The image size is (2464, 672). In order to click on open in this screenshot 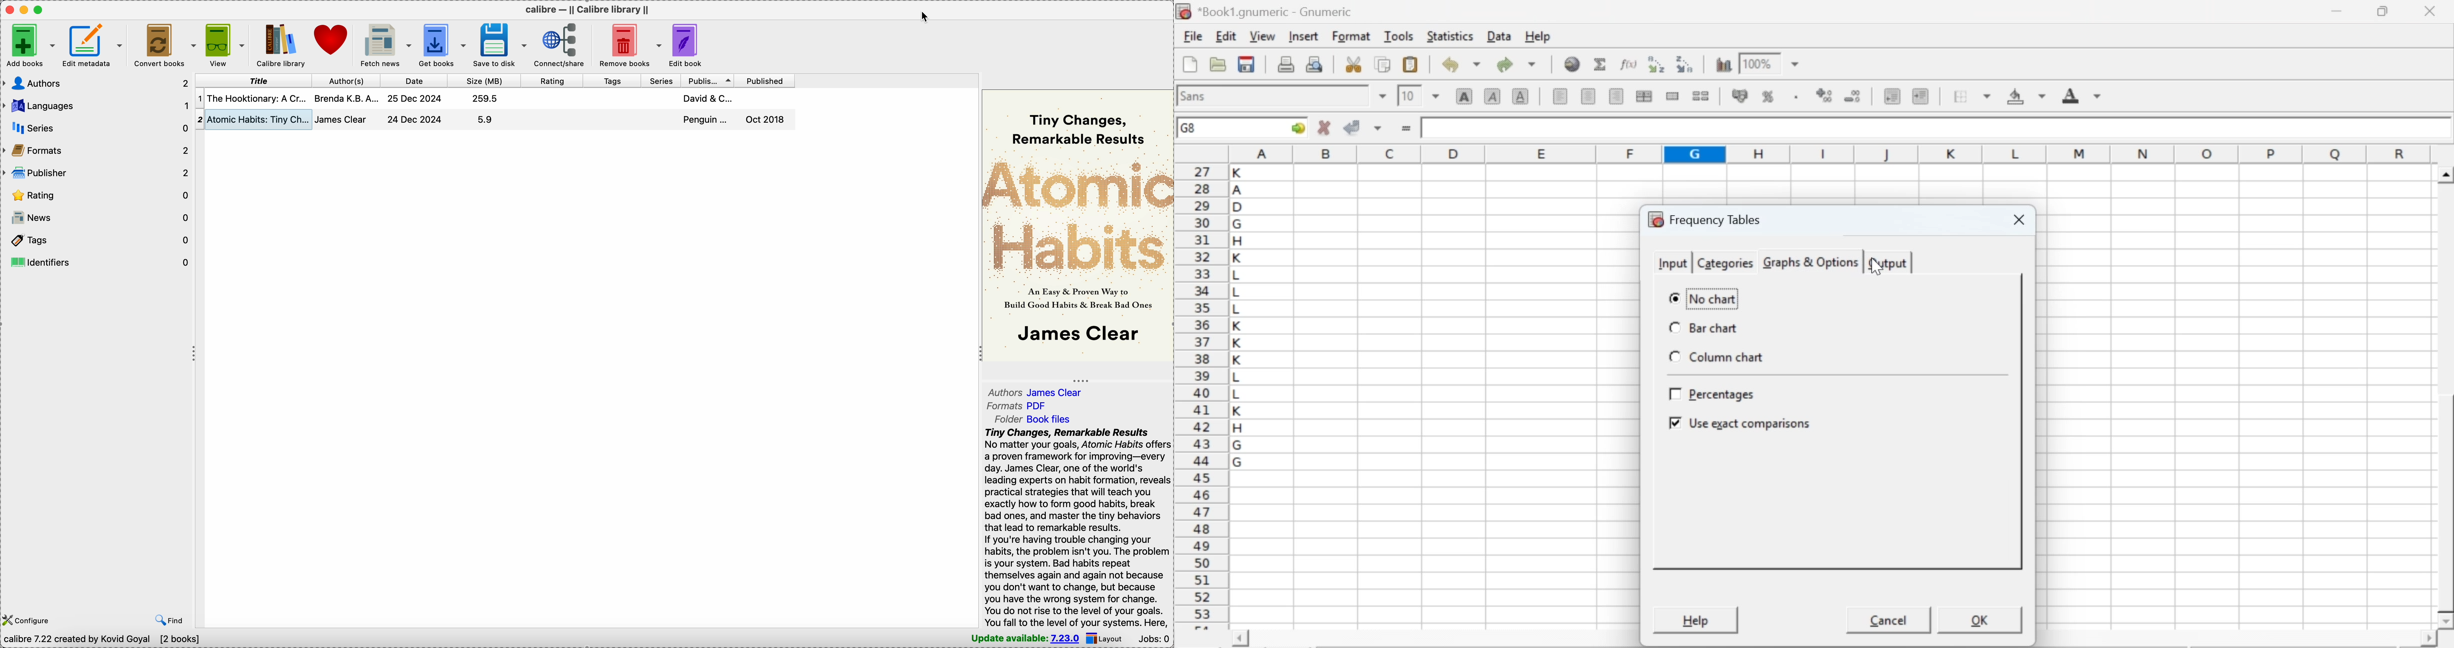, I will do `click(1216, 64)`.